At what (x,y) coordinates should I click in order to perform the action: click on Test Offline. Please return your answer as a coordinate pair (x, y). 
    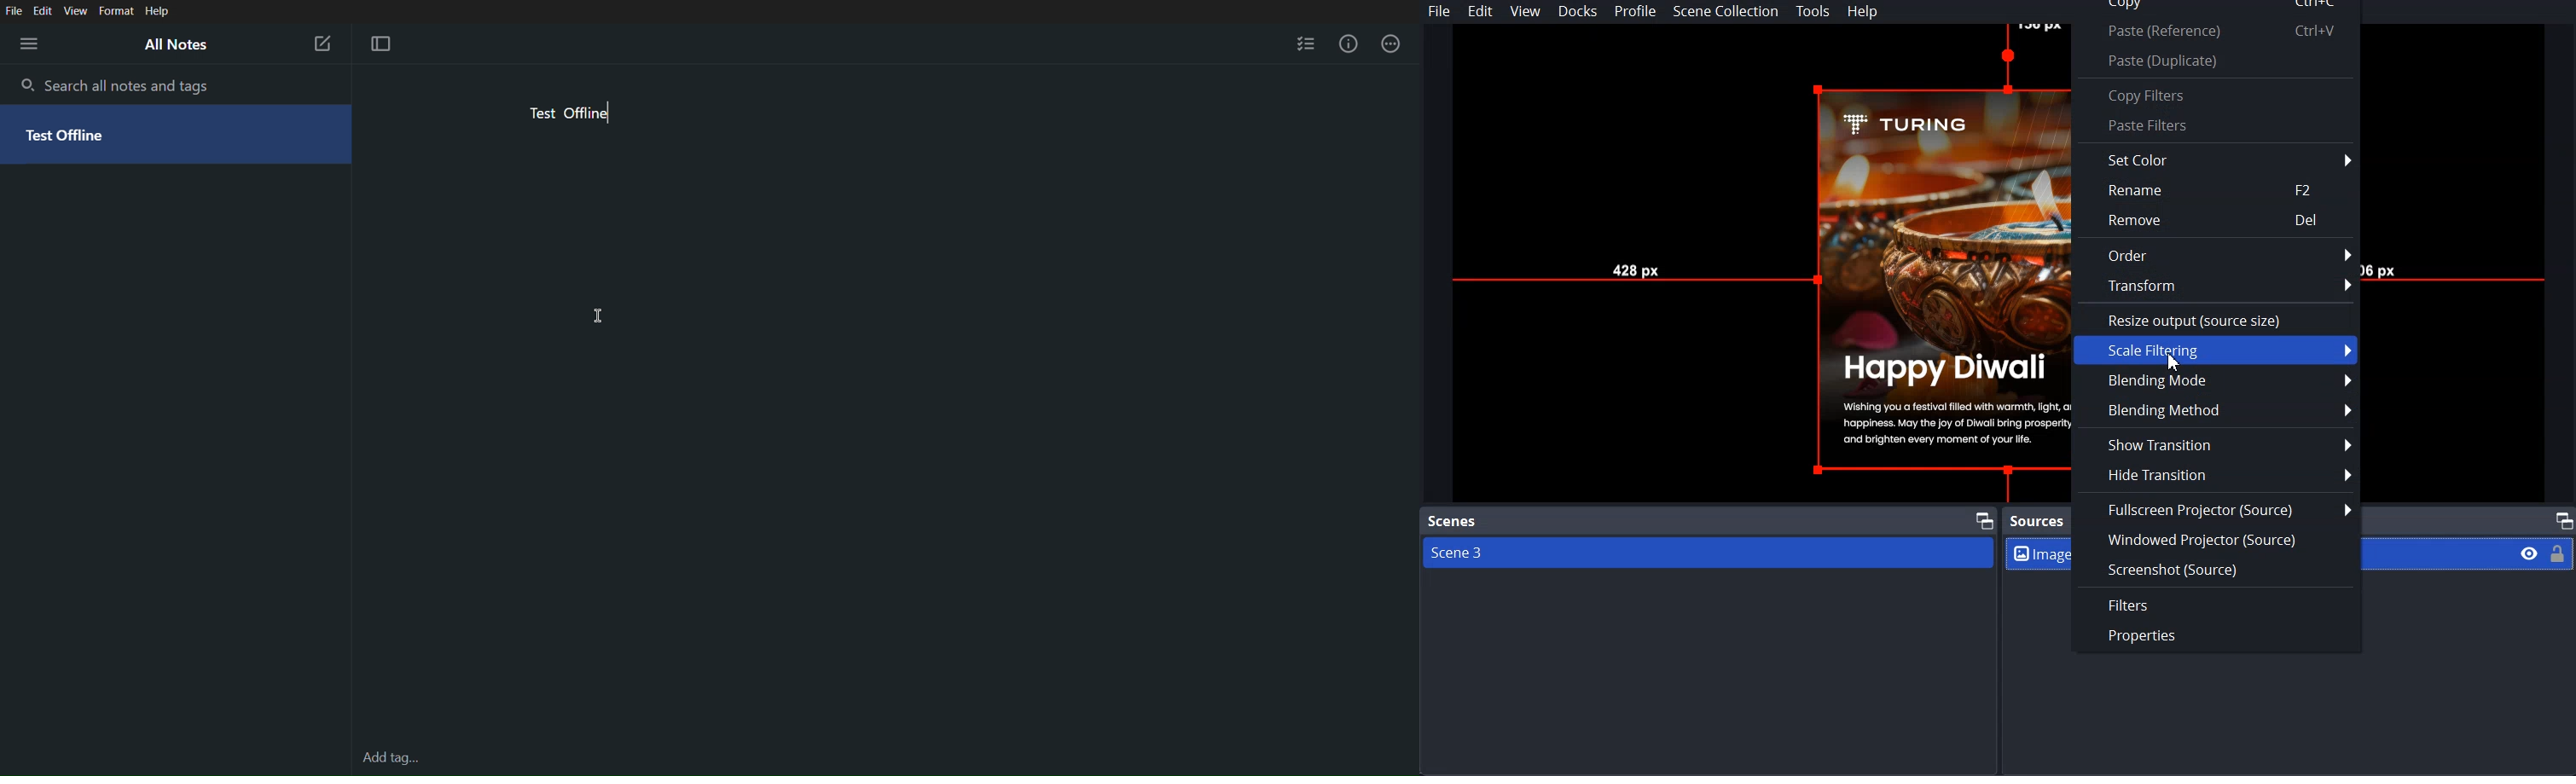
    Looking at the image, I should click on (177, 135).